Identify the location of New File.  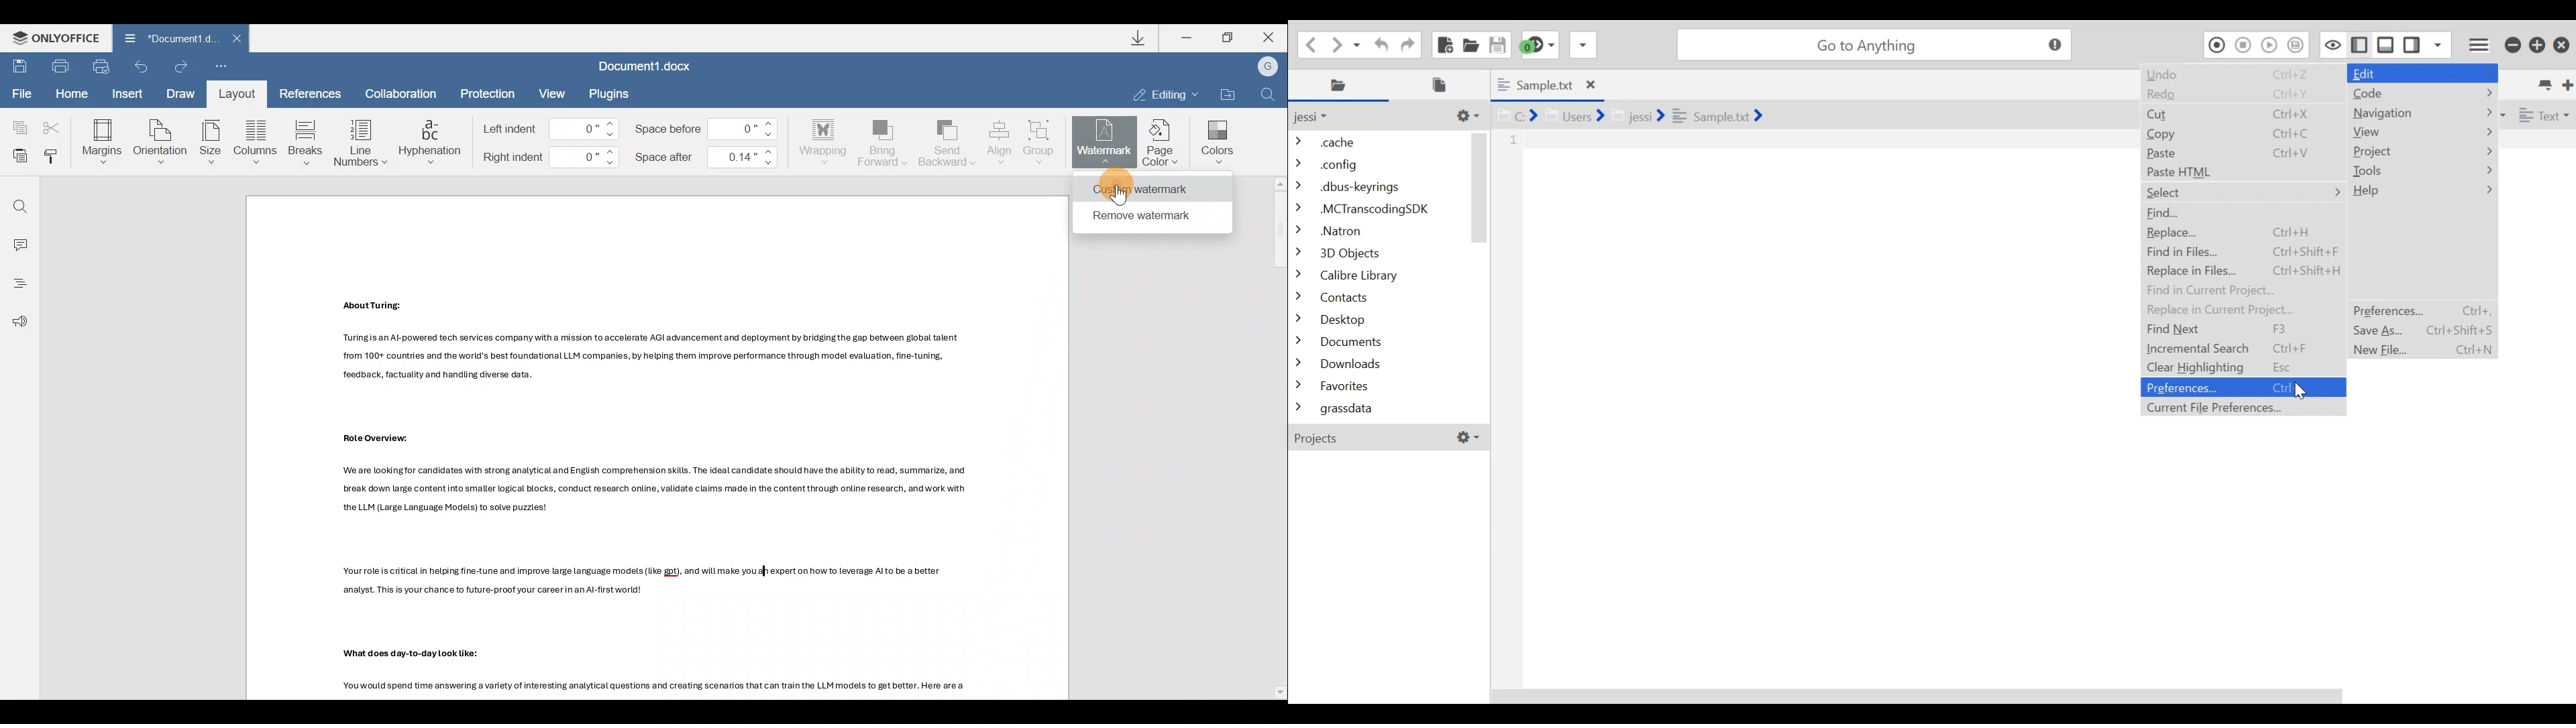
(1444, 44).